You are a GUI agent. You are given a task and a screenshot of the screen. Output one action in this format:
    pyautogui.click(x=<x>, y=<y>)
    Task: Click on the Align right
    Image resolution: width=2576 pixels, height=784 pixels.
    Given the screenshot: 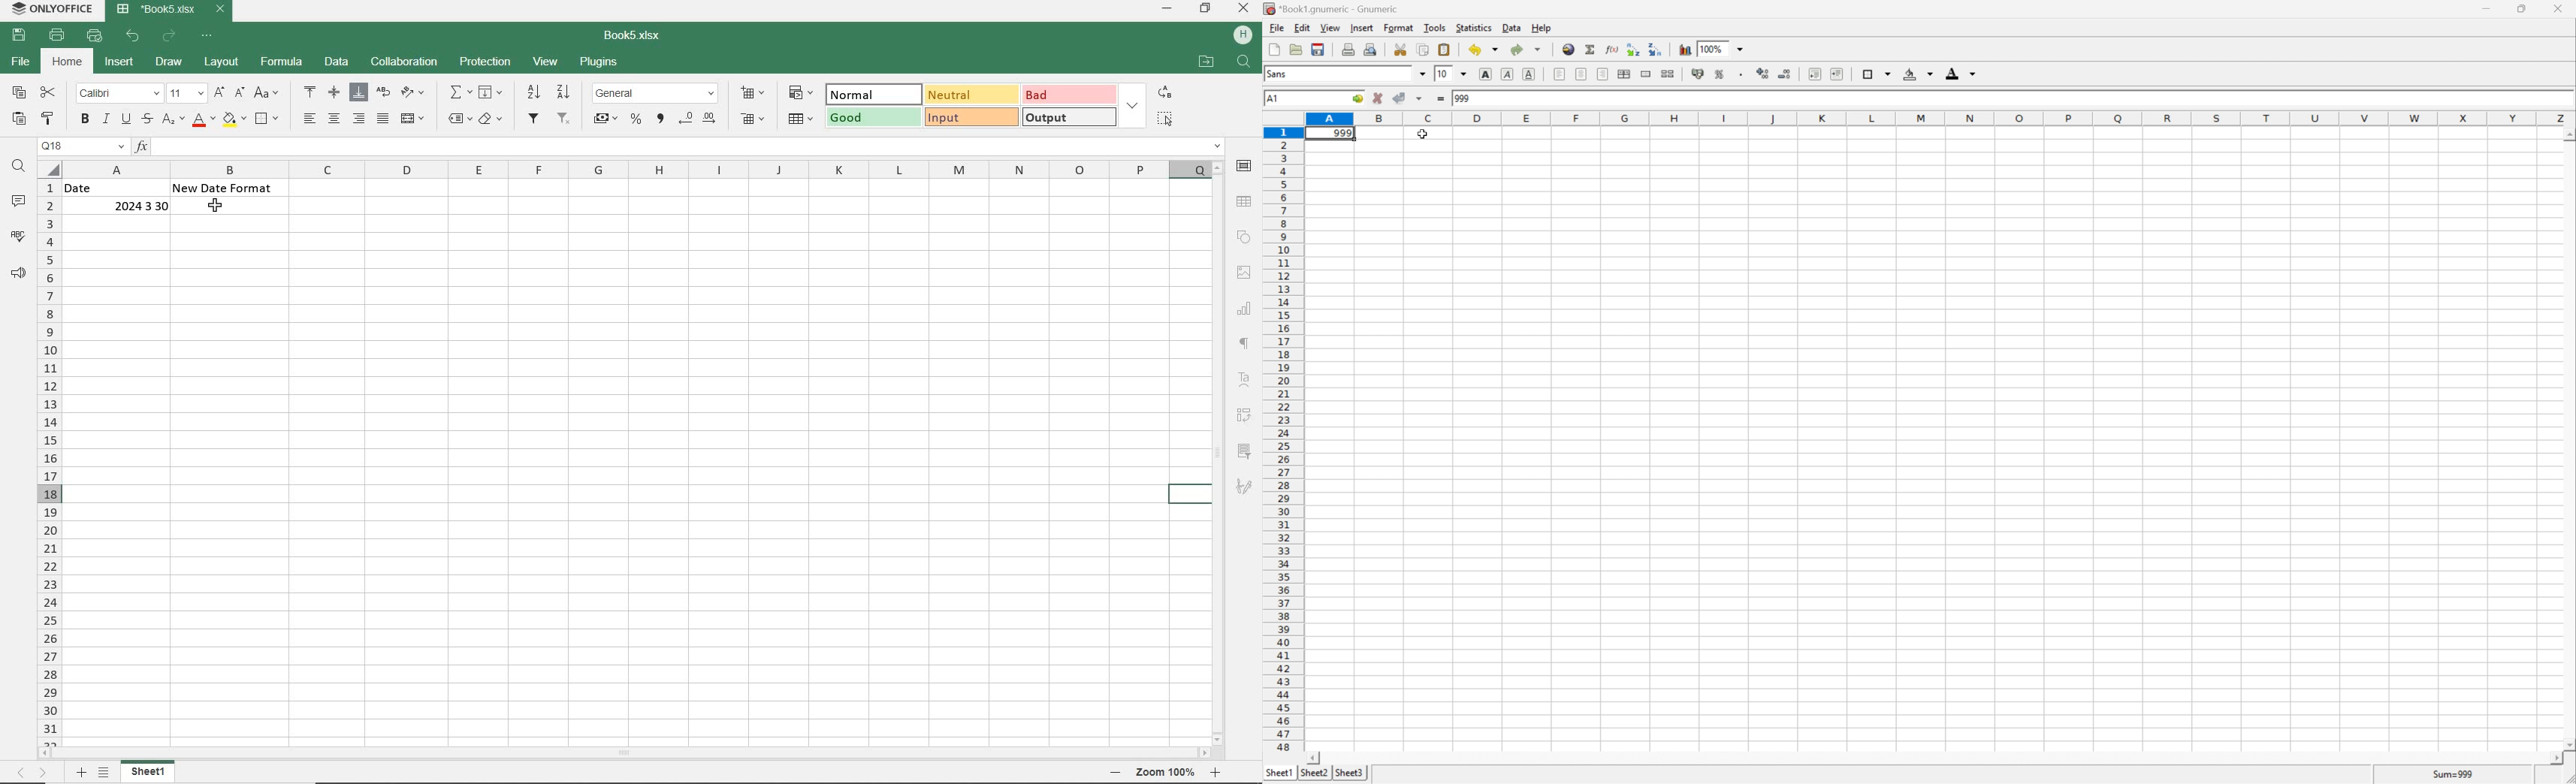 What is the action you would take?
    pyautogui.click(x=1603, y=73)
    